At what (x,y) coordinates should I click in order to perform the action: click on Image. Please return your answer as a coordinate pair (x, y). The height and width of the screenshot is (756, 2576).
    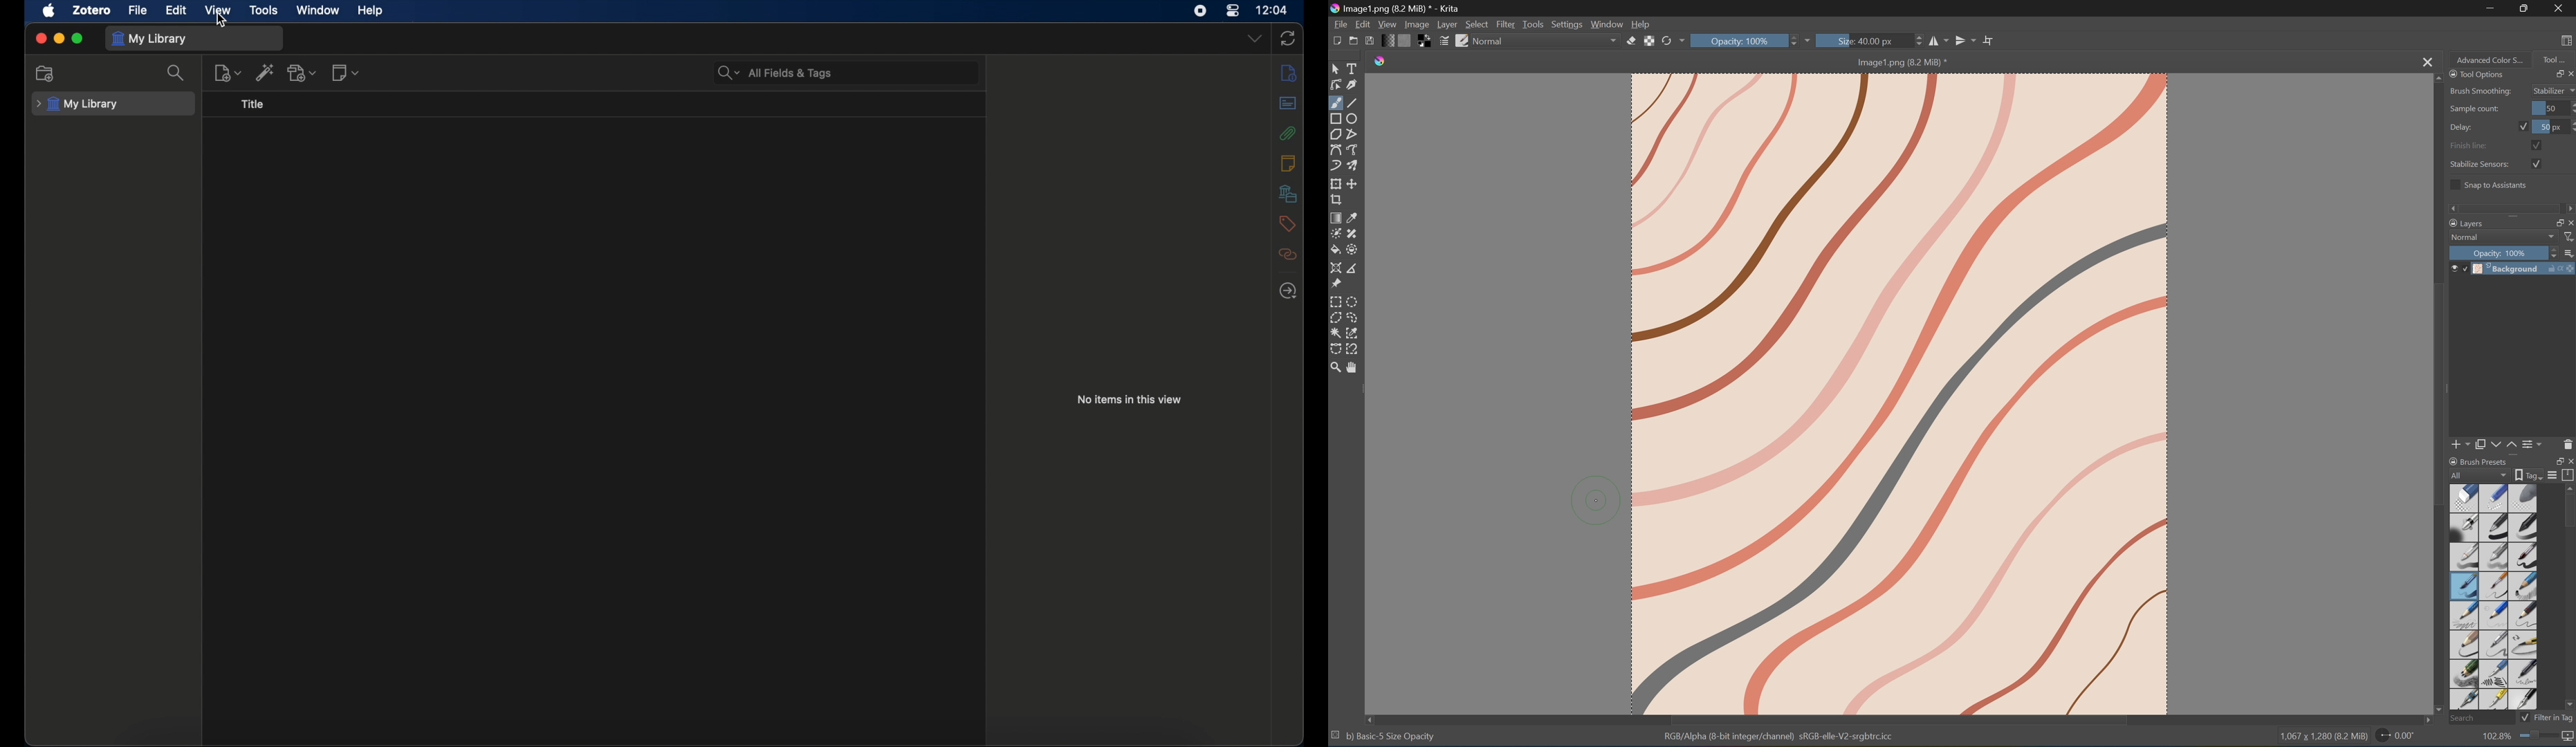
    Looking at the image, I should click on (1899, 393).